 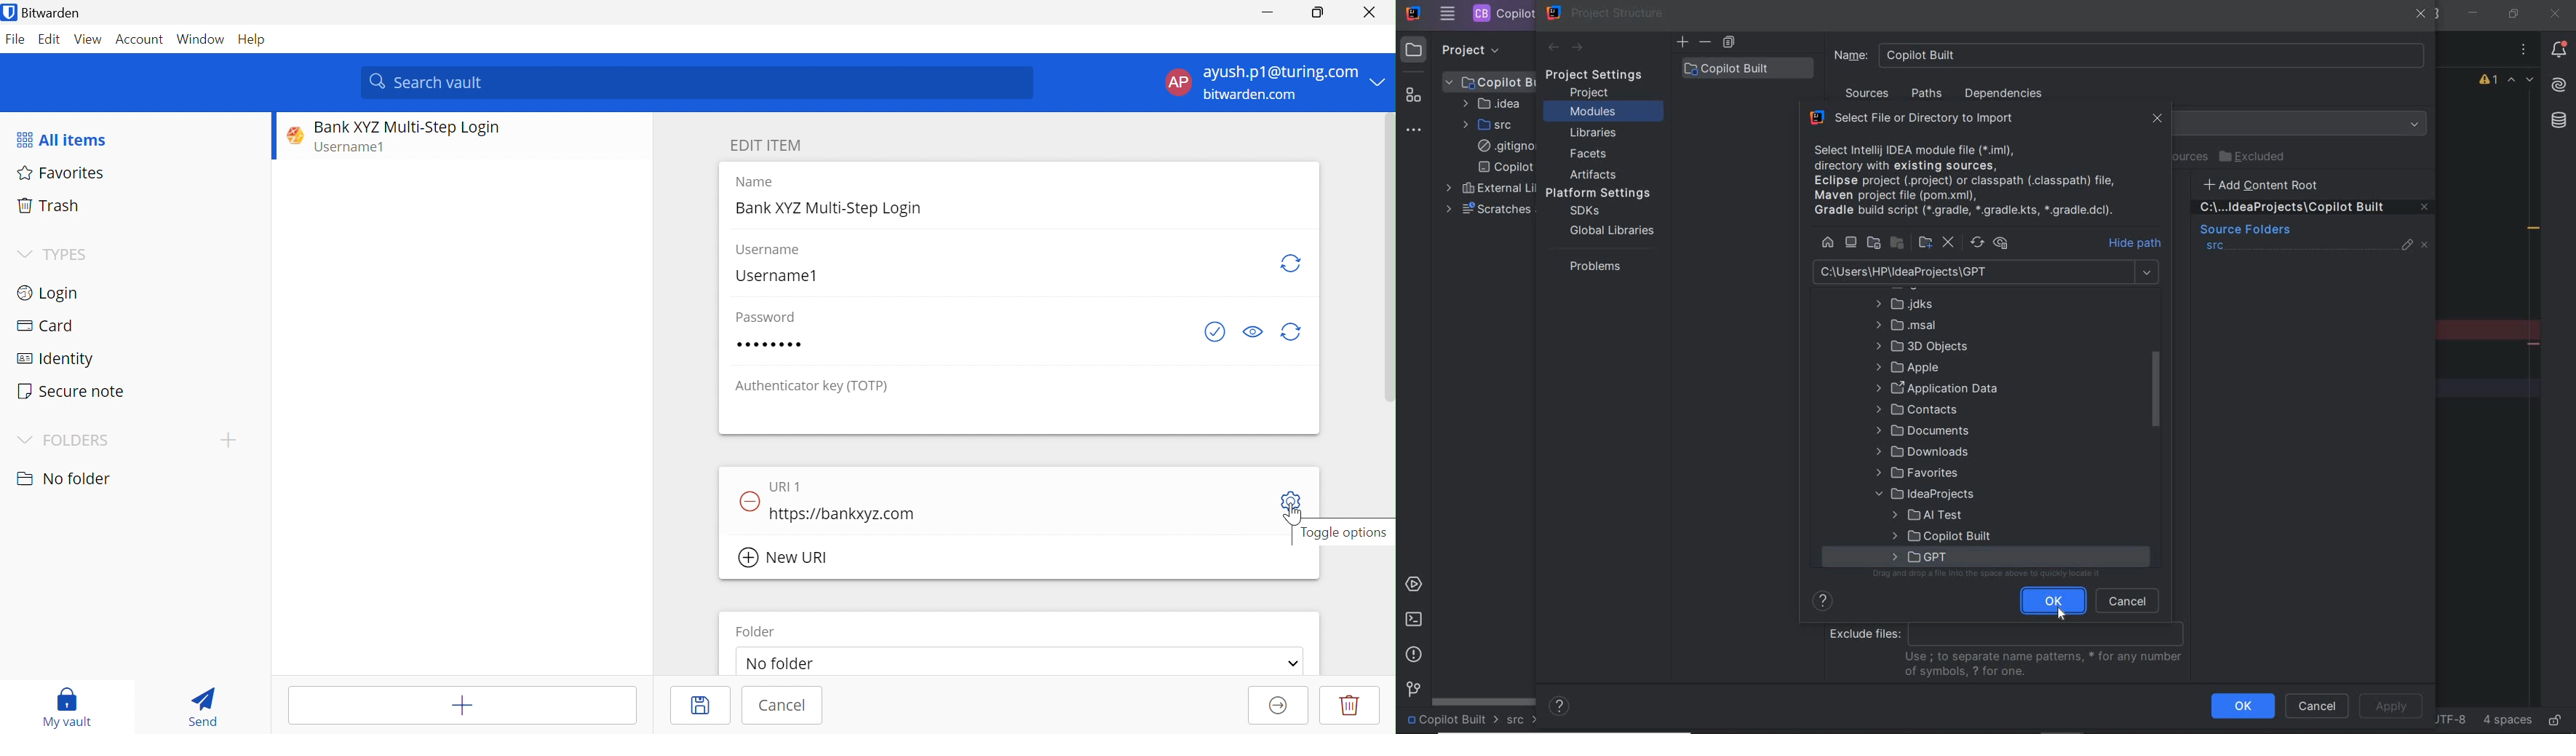 What do you see at coordinates (89, 39) in the screenshot?
I see `View` at bounding box center [89, 39].